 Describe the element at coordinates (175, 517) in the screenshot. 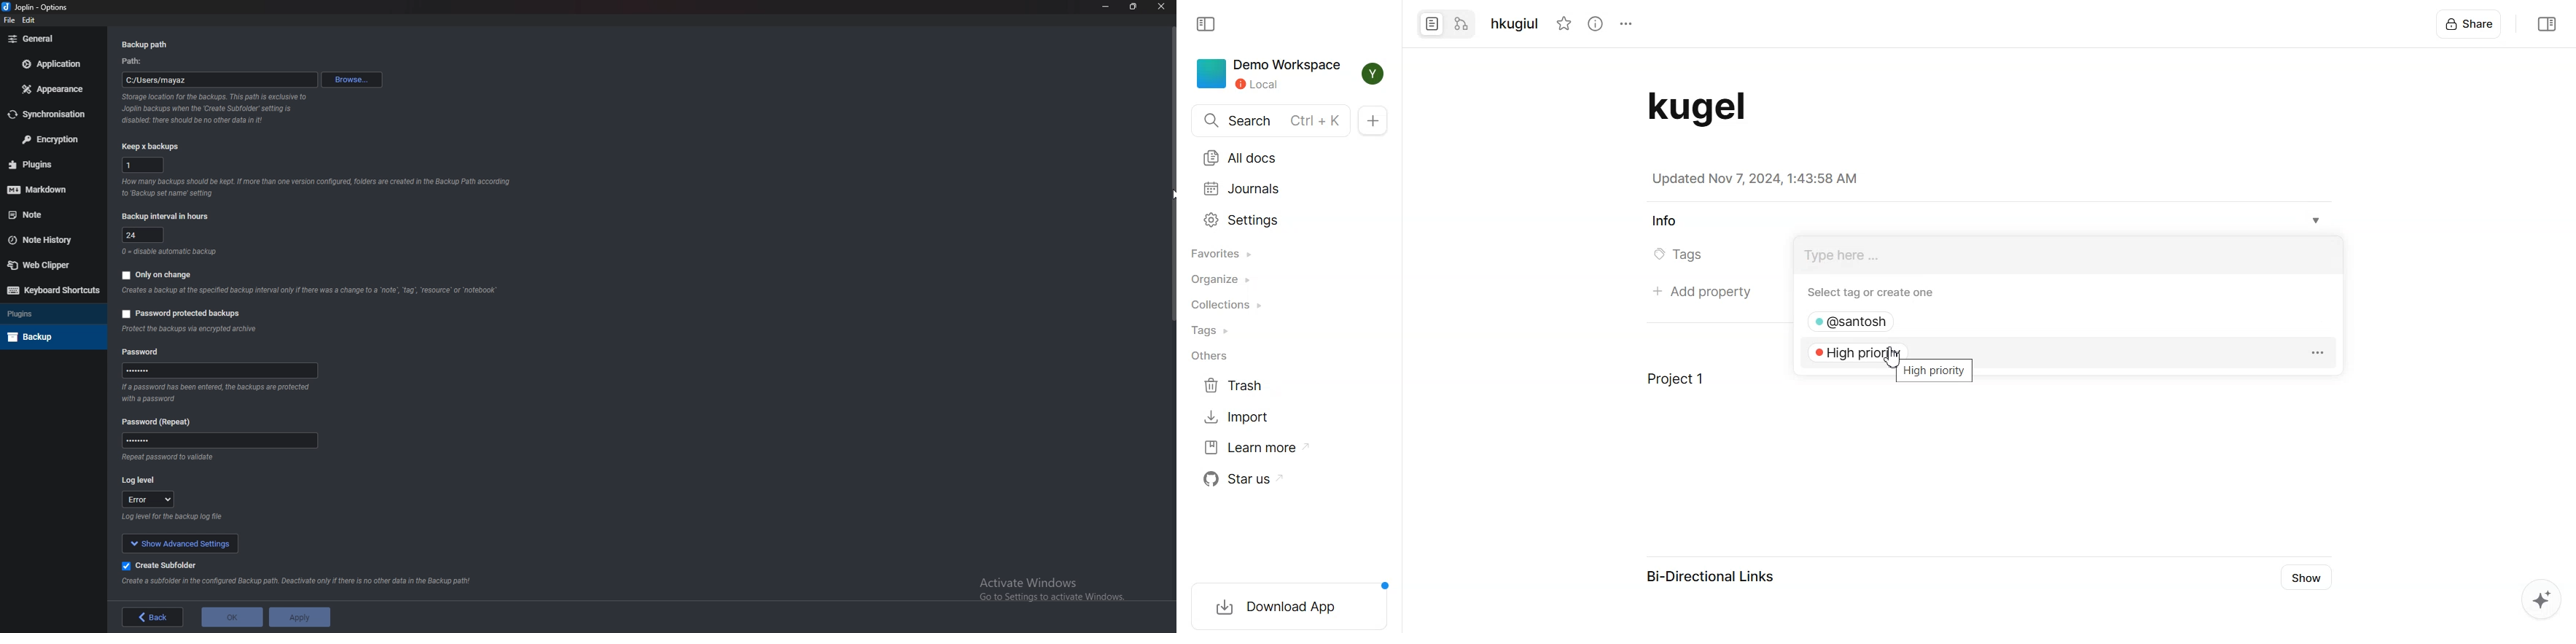

I see `Info` at that location.